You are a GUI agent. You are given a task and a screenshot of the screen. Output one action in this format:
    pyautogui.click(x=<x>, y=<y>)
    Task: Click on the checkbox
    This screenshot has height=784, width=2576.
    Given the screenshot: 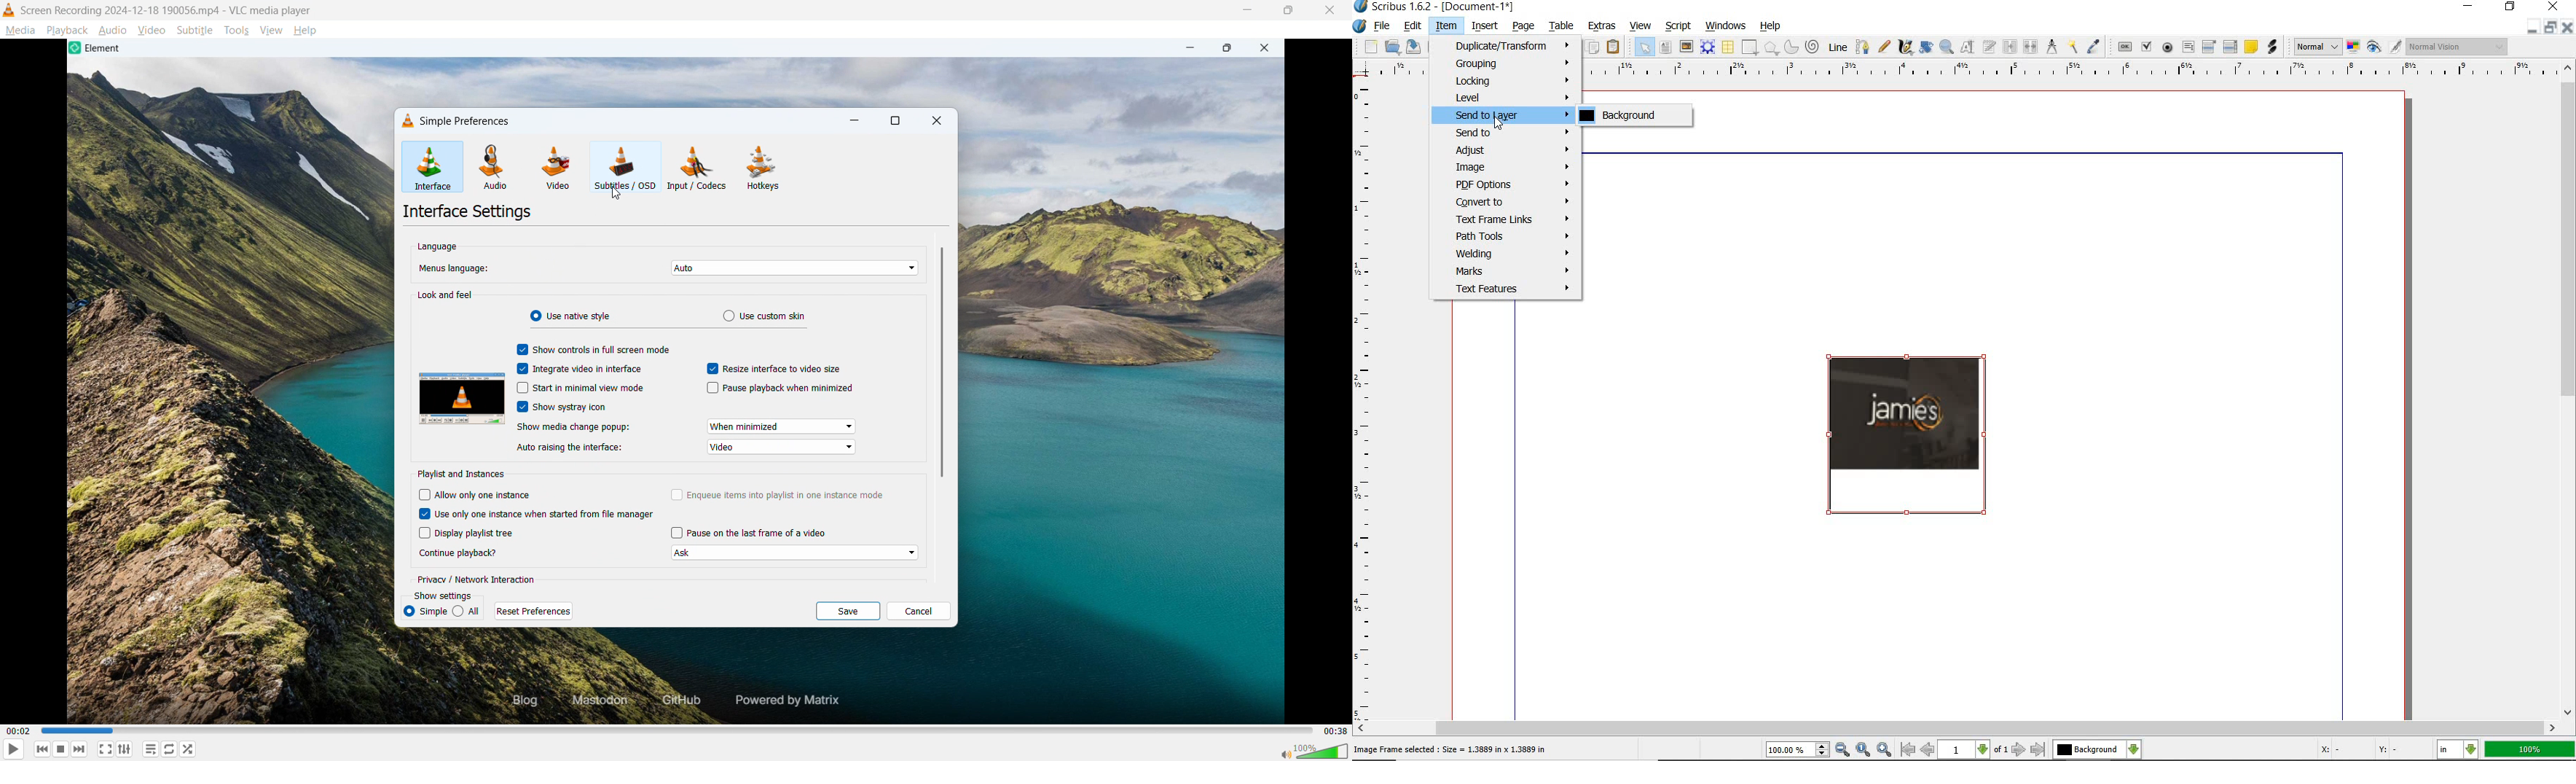 What is the action you would take?
    pyautogui.click(x=423, y=533)
    